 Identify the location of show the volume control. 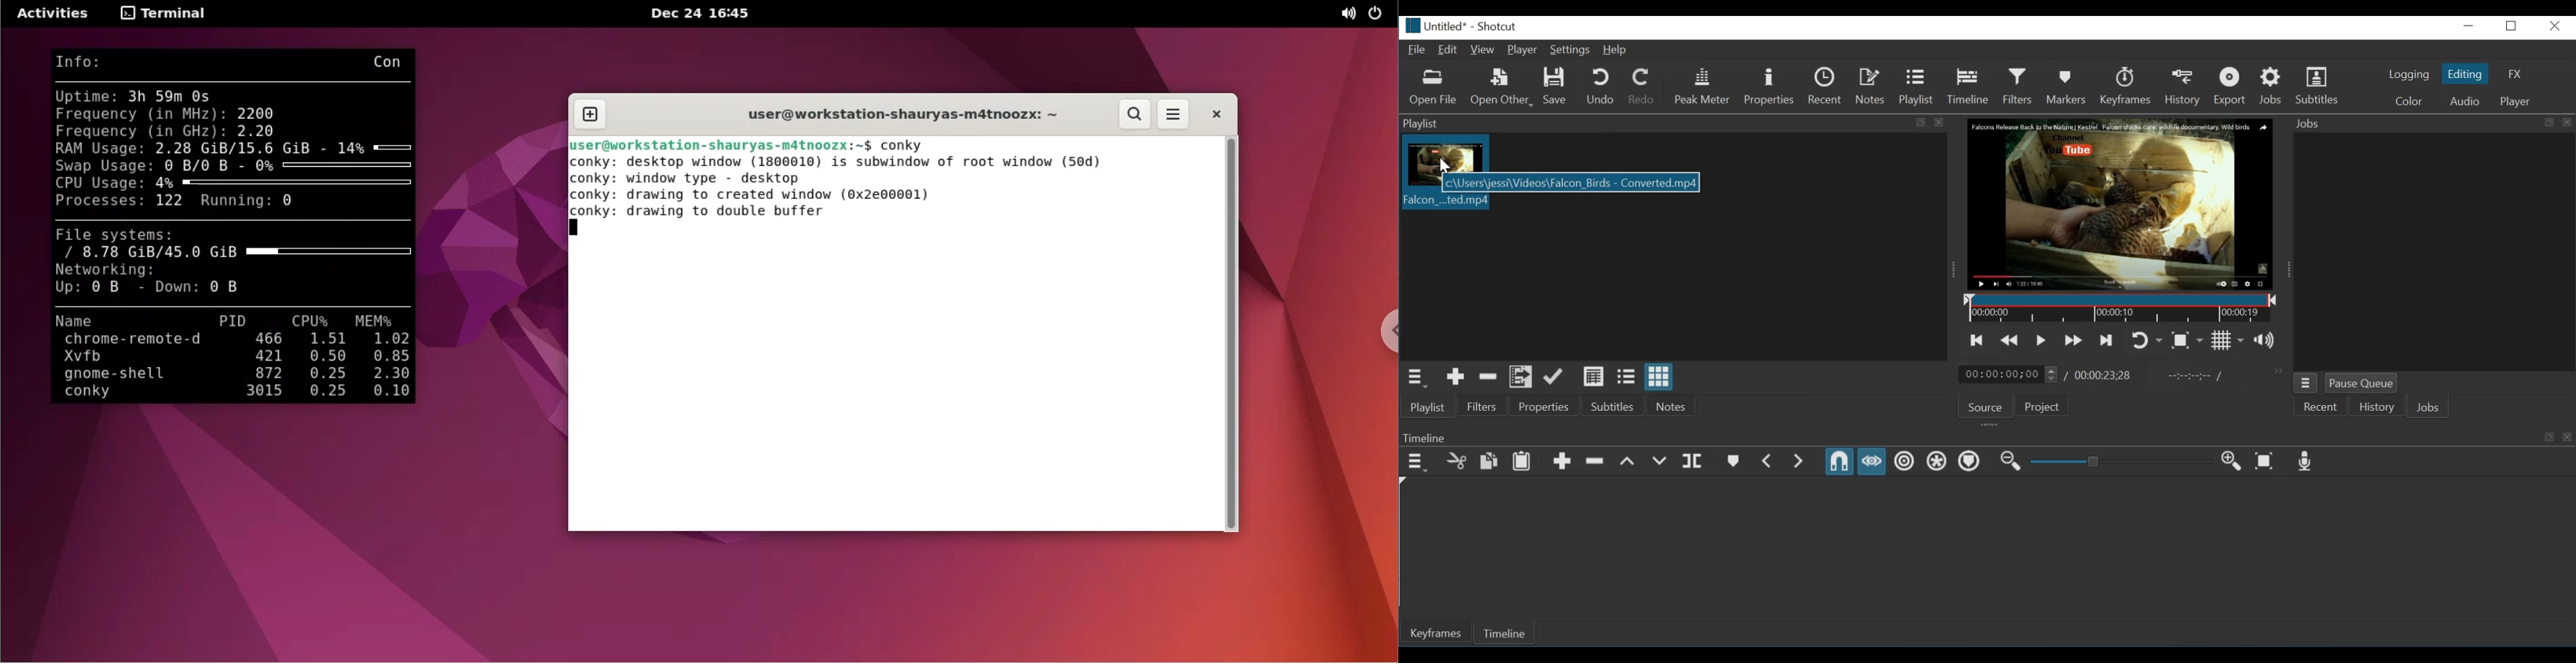
(2269, 340).